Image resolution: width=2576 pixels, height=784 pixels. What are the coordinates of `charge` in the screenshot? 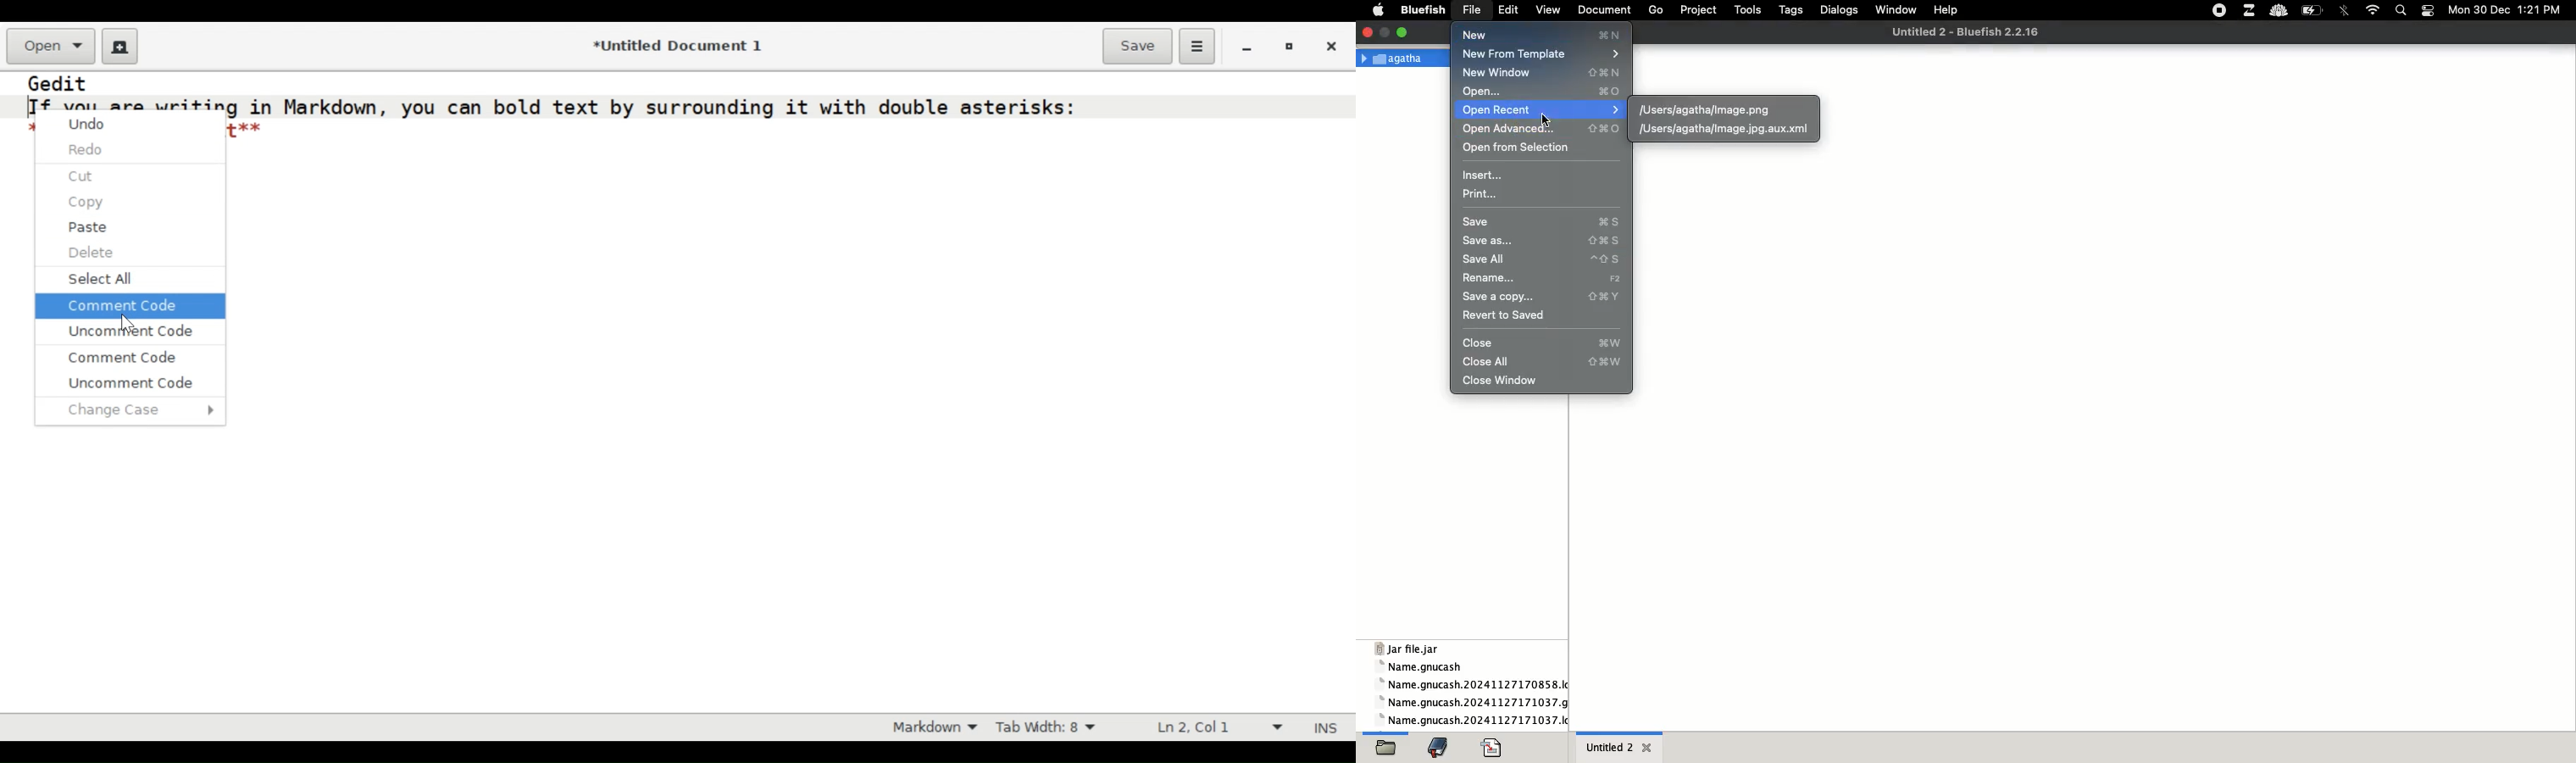 It's located at (2313, 10).